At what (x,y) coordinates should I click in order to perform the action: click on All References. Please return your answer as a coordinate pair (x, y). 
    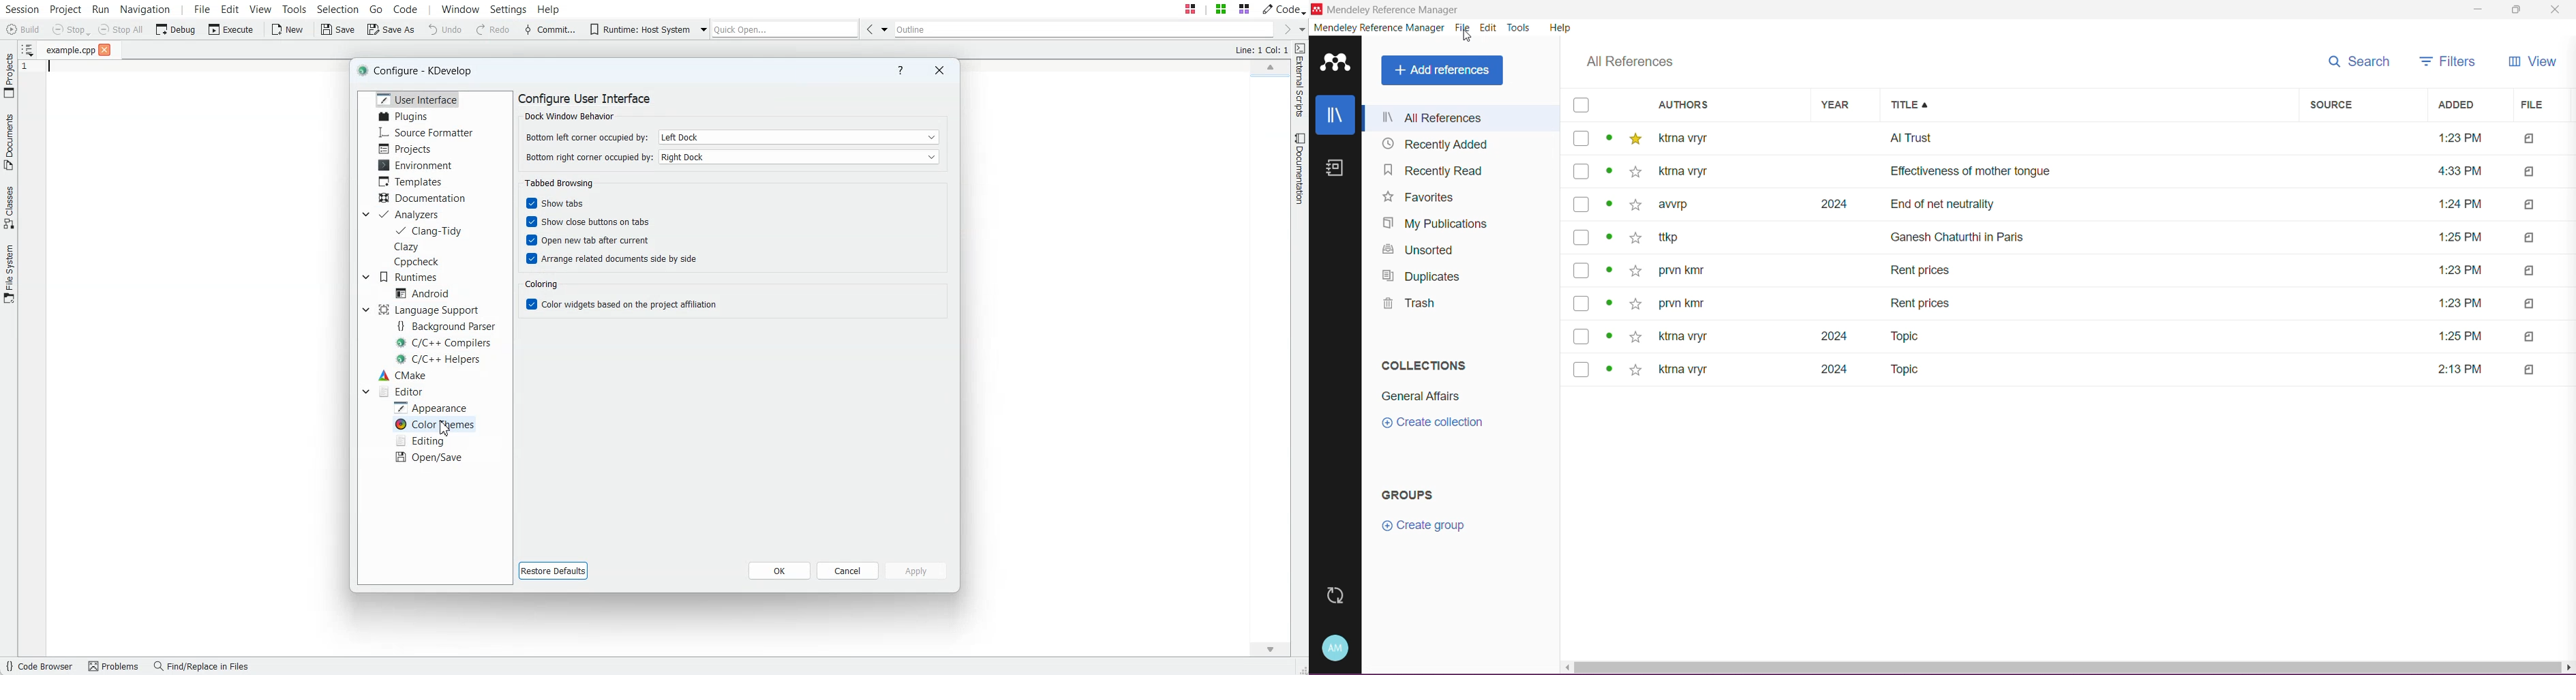
    Looking at the image, I should click on (1461, 118).